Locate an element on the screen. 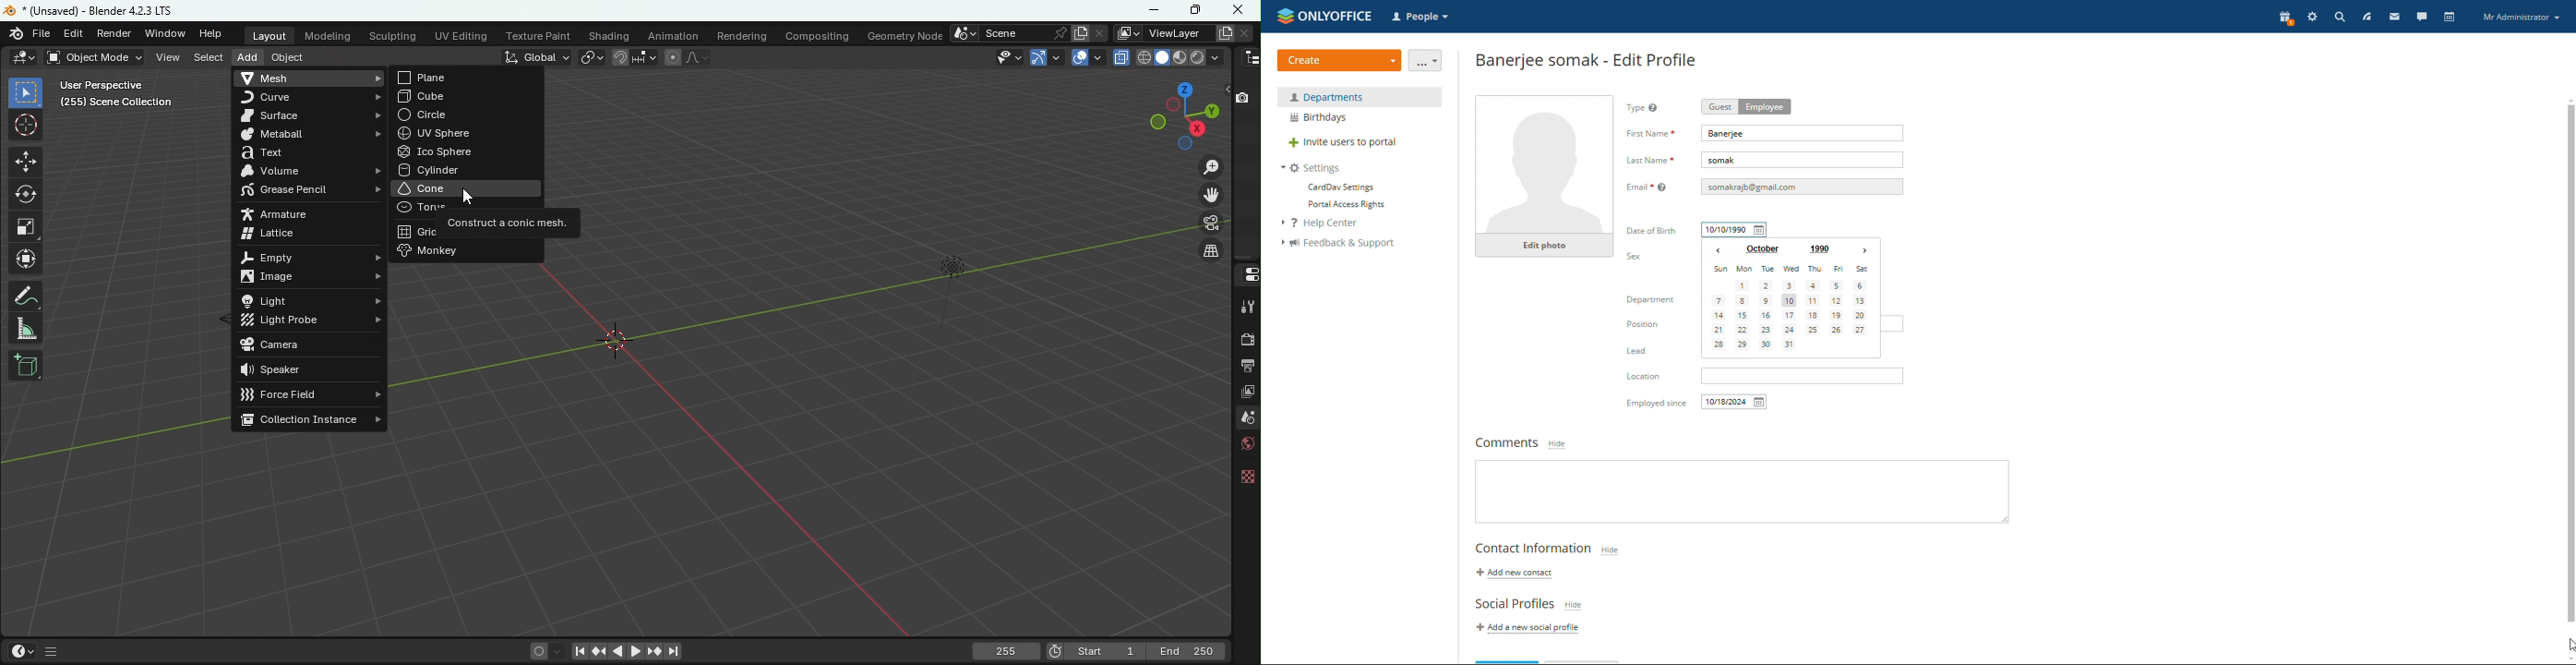  Annotate is located at coordinates (28, 295).